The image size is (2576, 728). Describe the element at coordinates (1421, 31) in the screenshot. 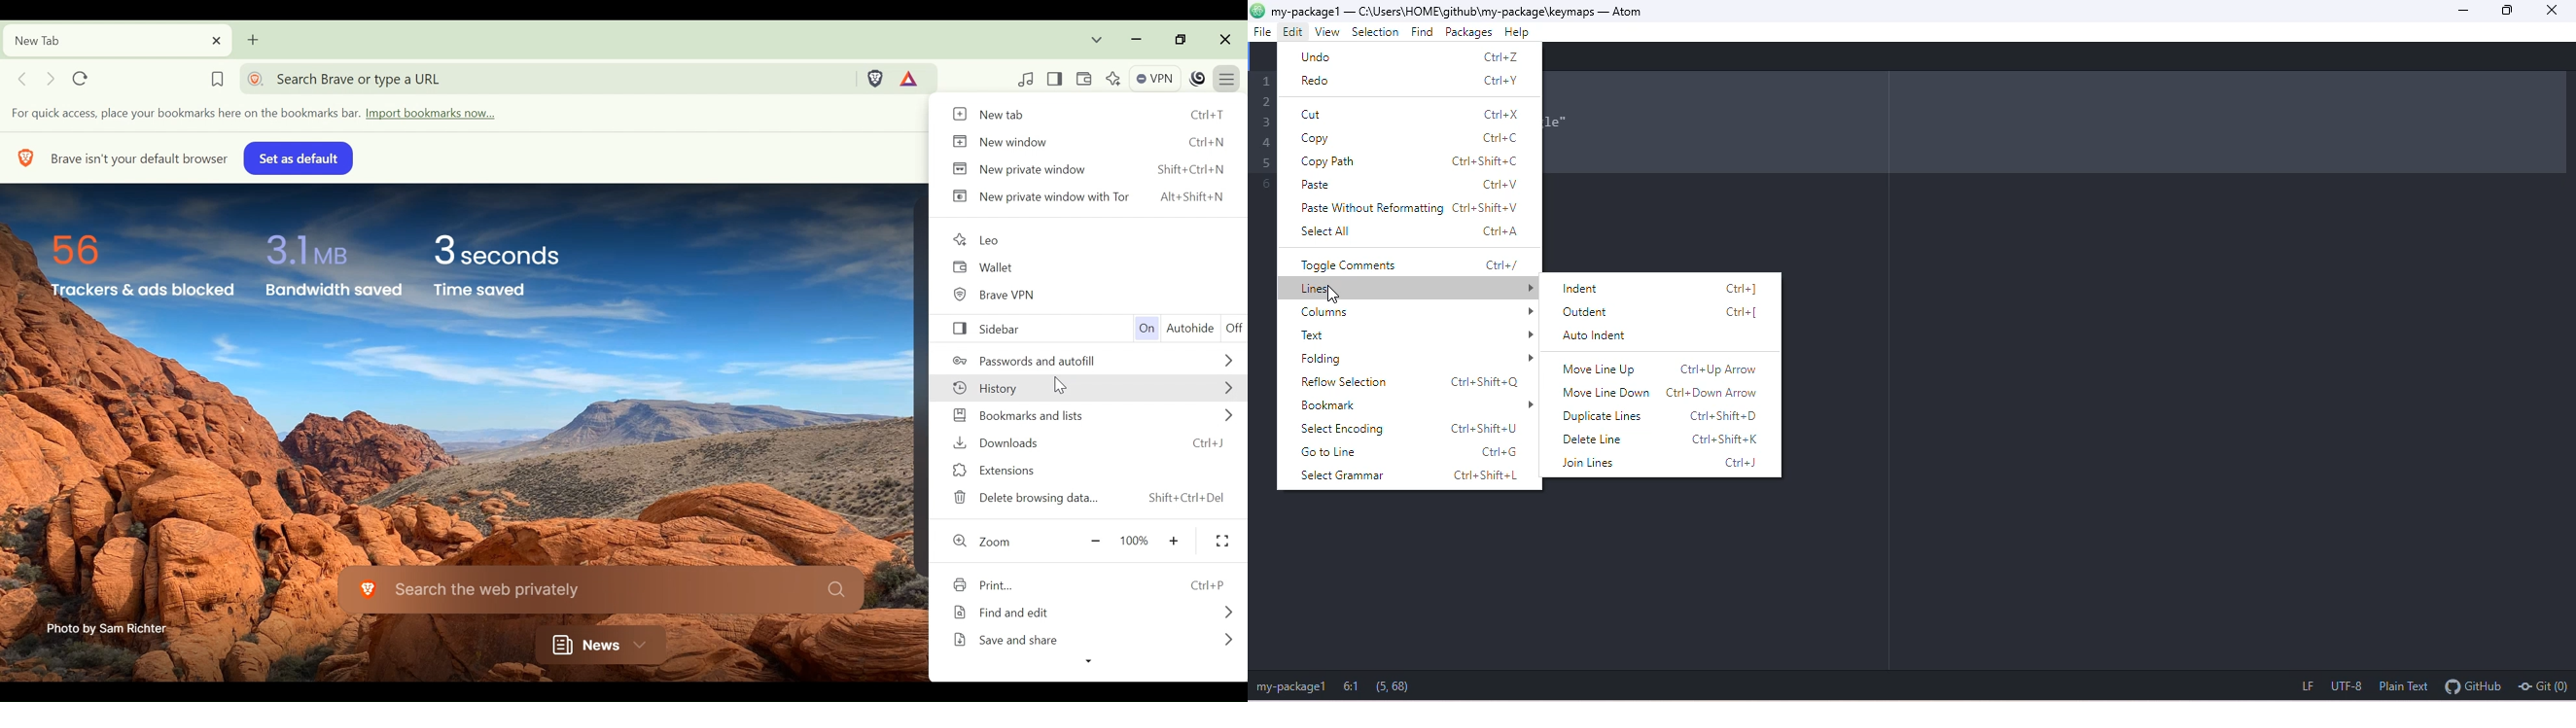

I see `find` at that location.